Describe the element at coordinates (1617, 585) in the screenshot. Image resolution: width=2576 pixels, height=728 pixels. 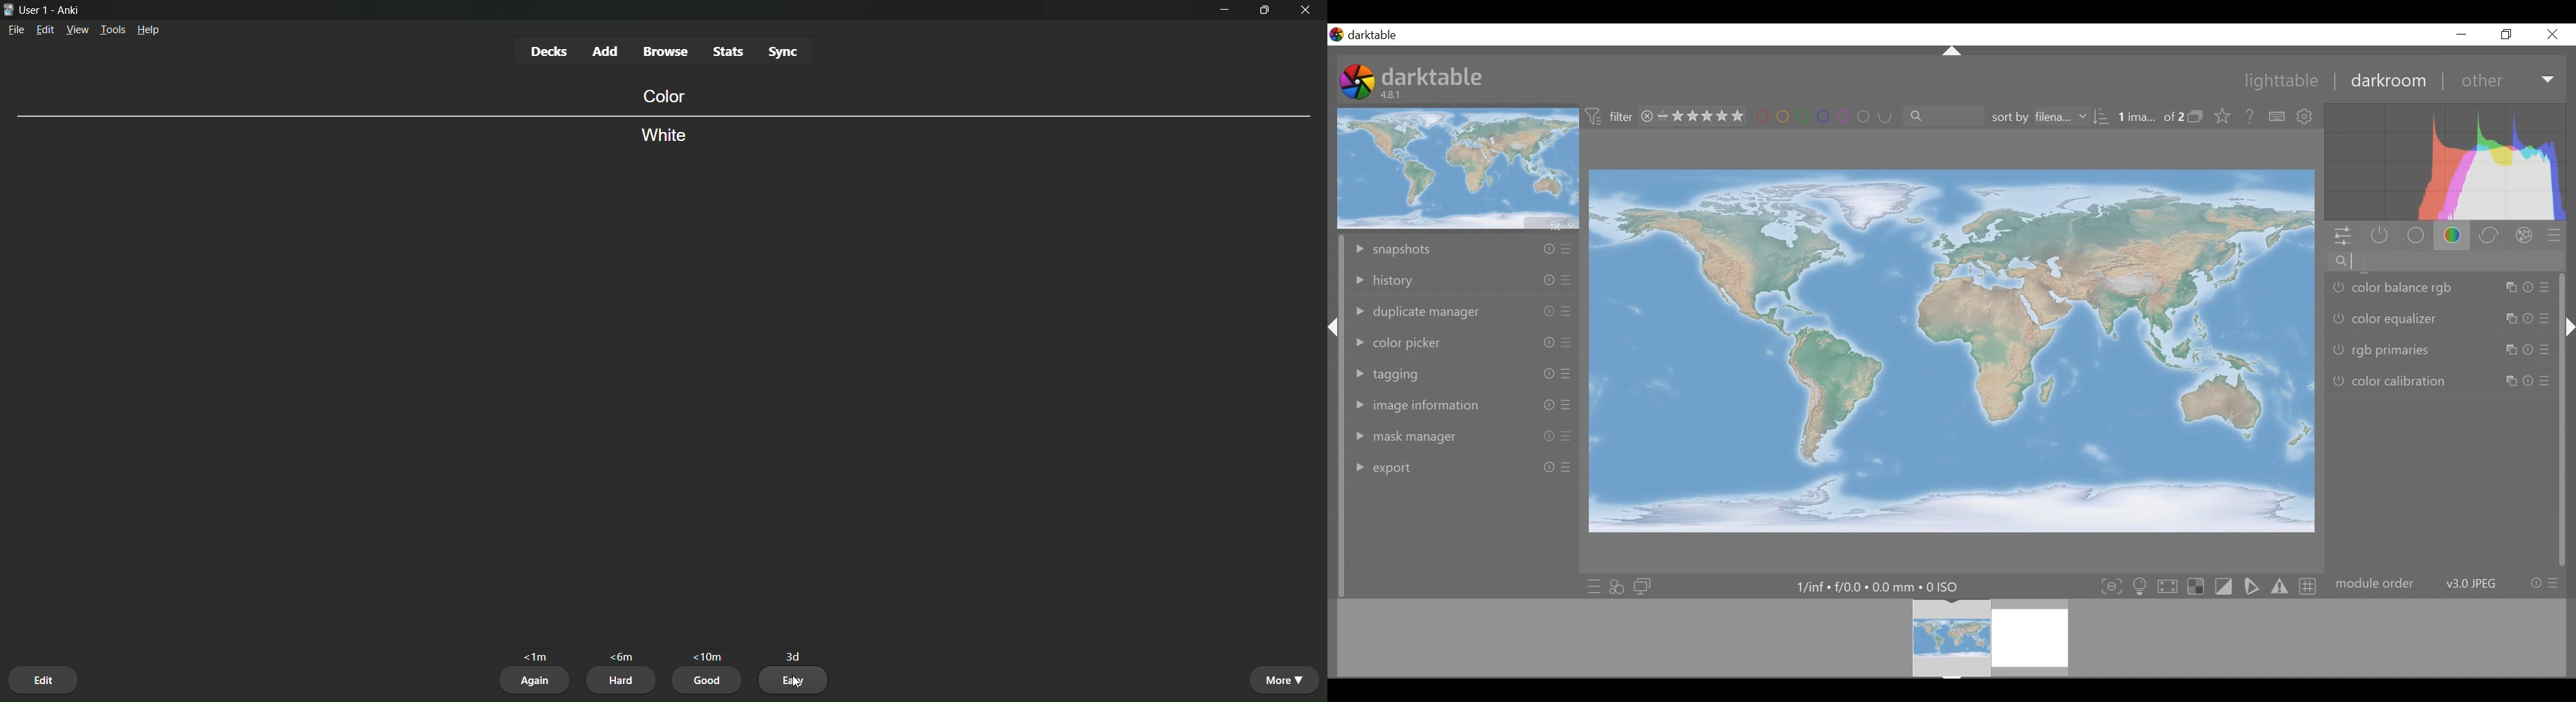
I see `quick access for applying any of styles` at that location.